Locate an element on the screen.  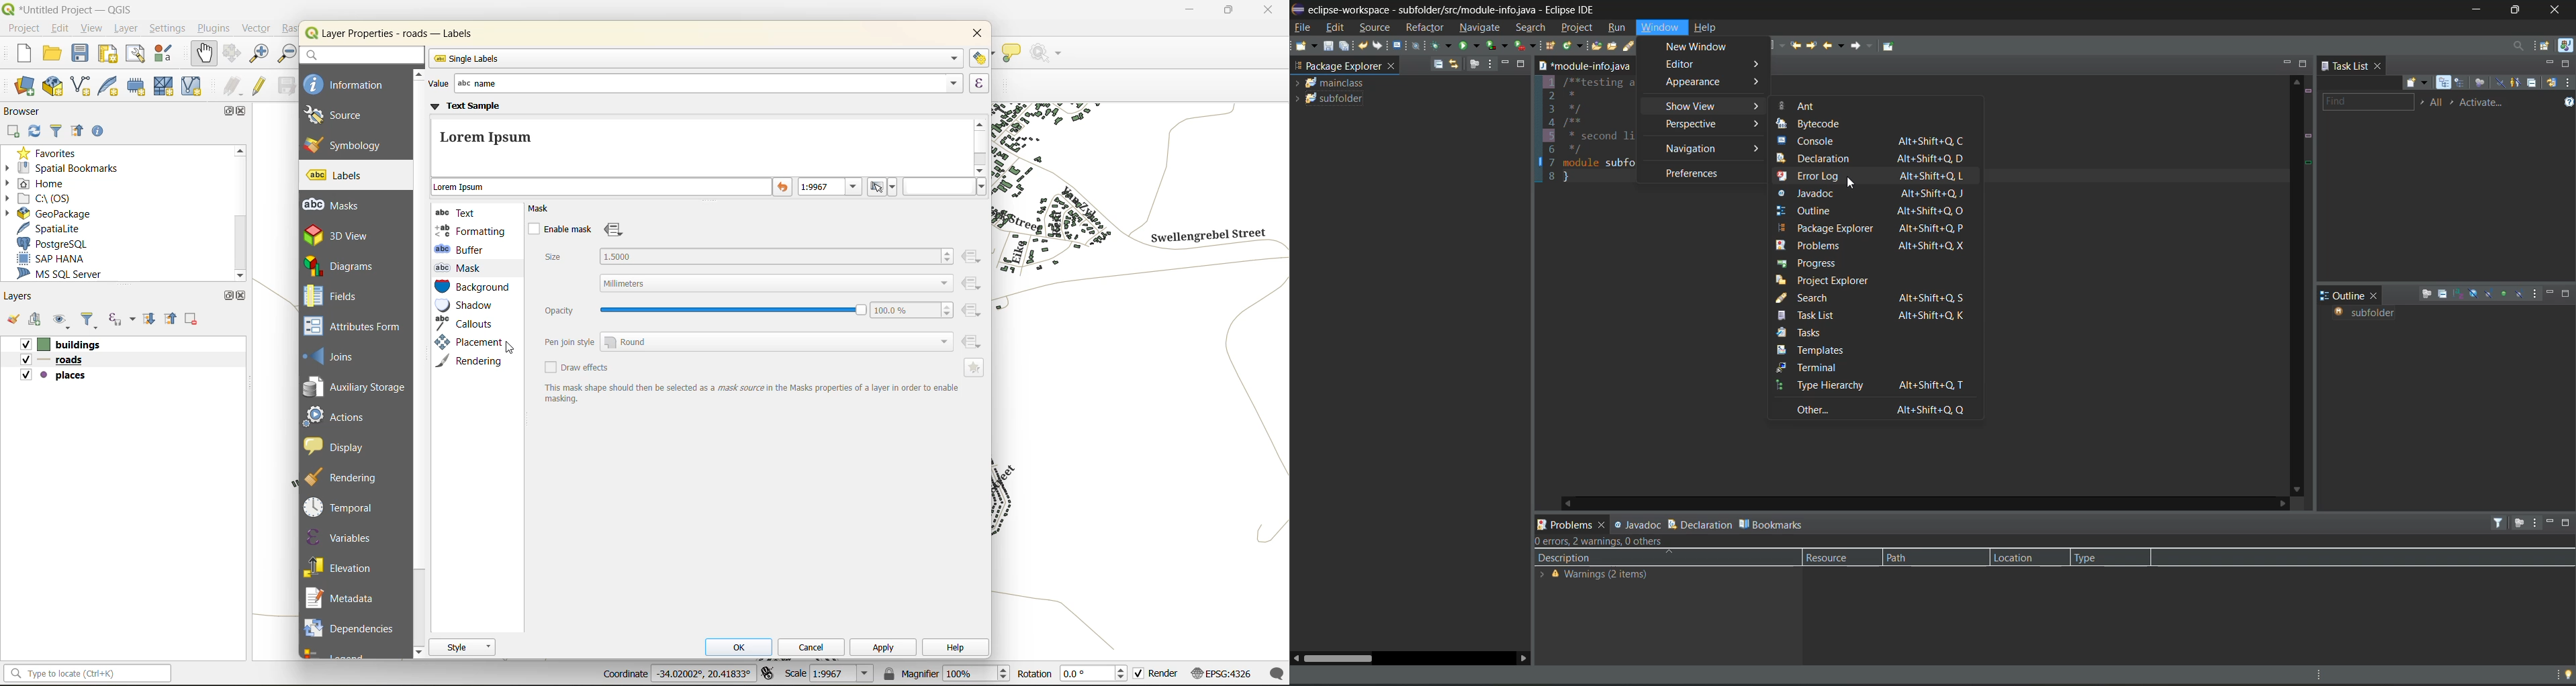
link with editor is located at coordinates (1454, 64).